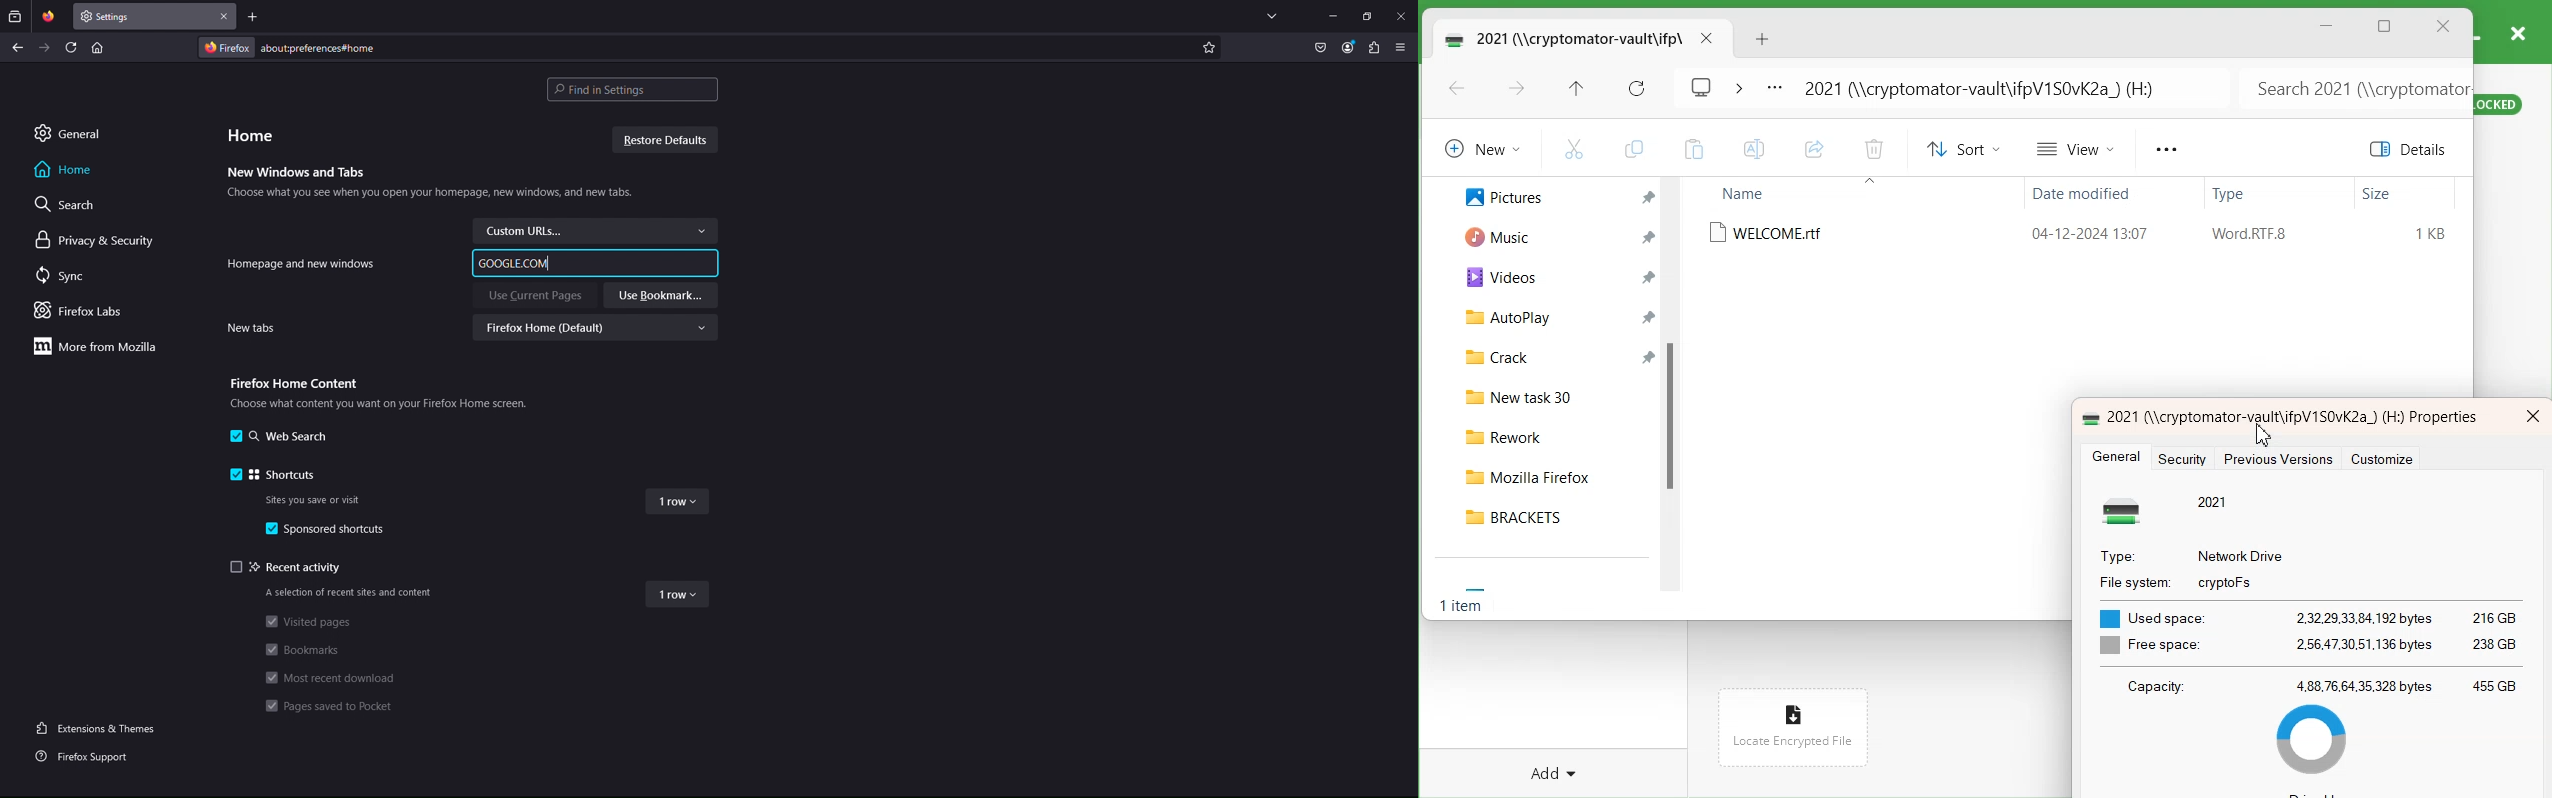 The height and width of the screenshot is (812, 2576). What do you see at coordinates (86, 754) in the screenshot?
I see `Firefox Support` at bounding box center [86, 754].